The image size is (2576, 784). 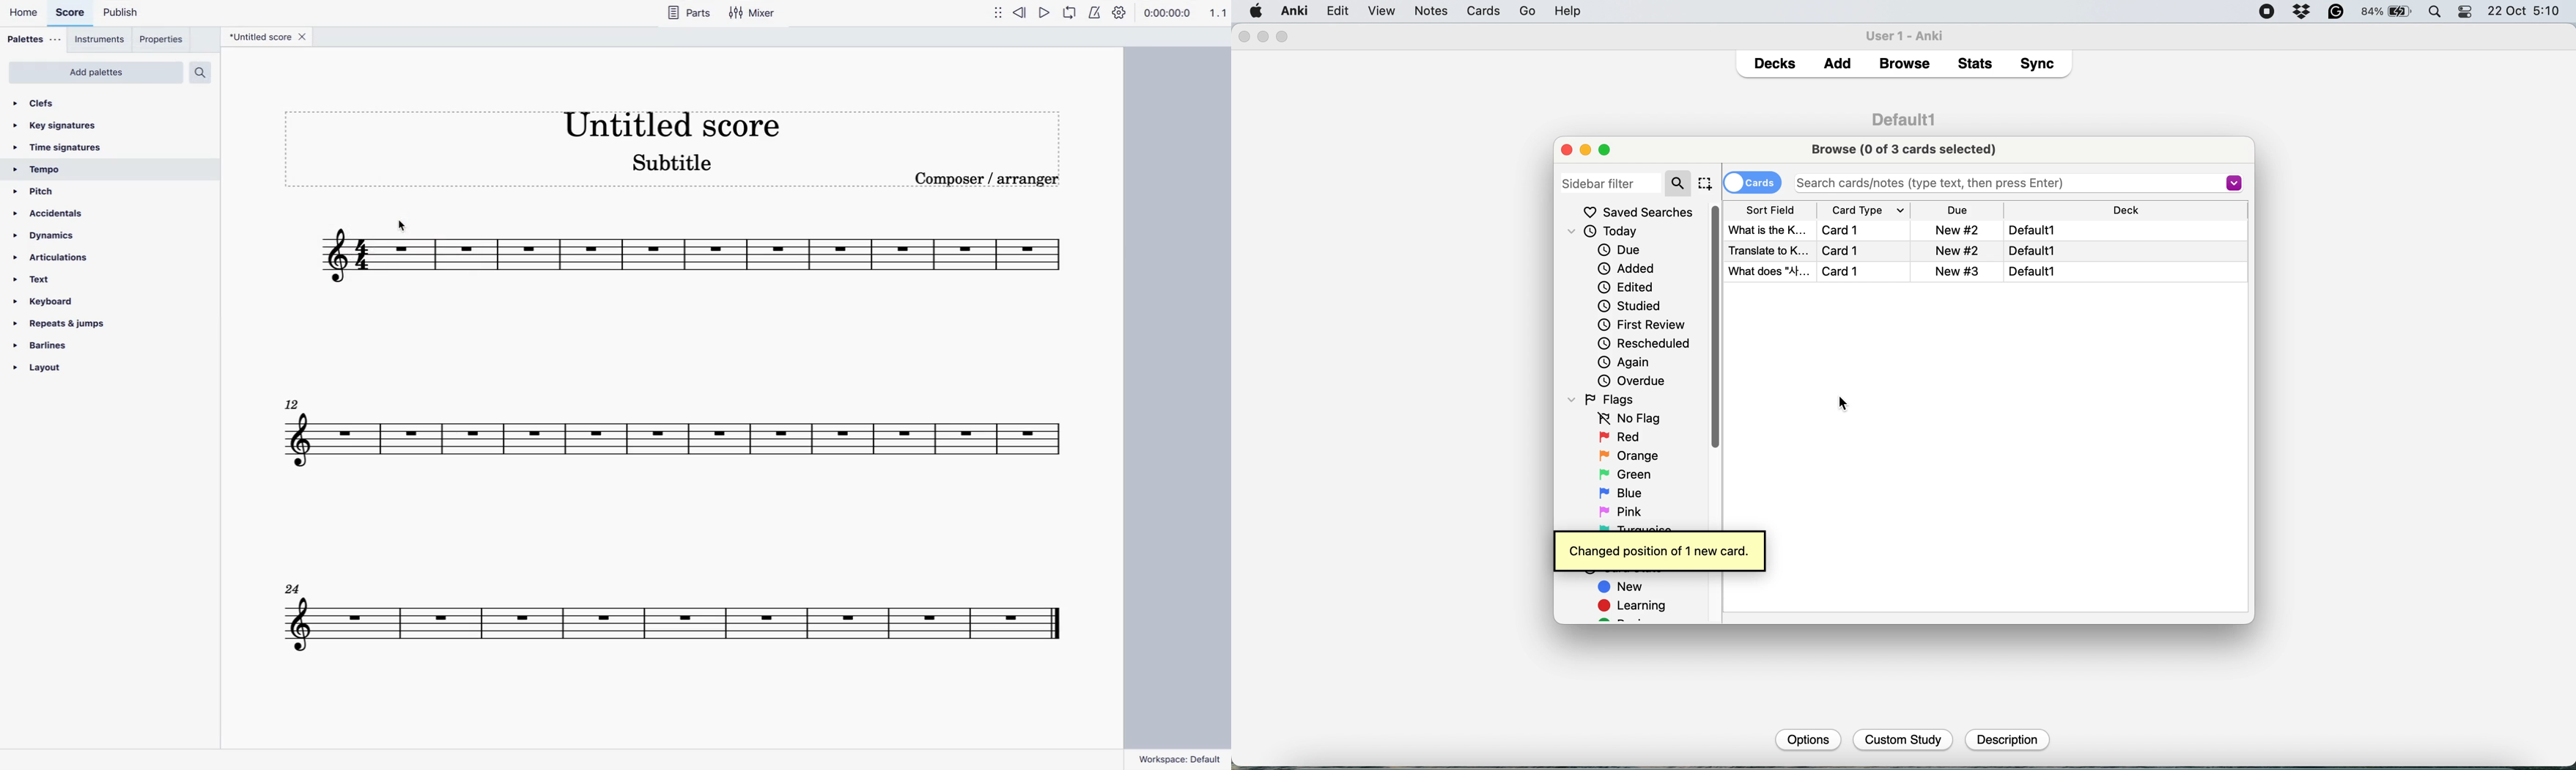 What do you see at coordinates (45, 103) in the screenshot?
I see `clefs` at bounding box center [45, 103].